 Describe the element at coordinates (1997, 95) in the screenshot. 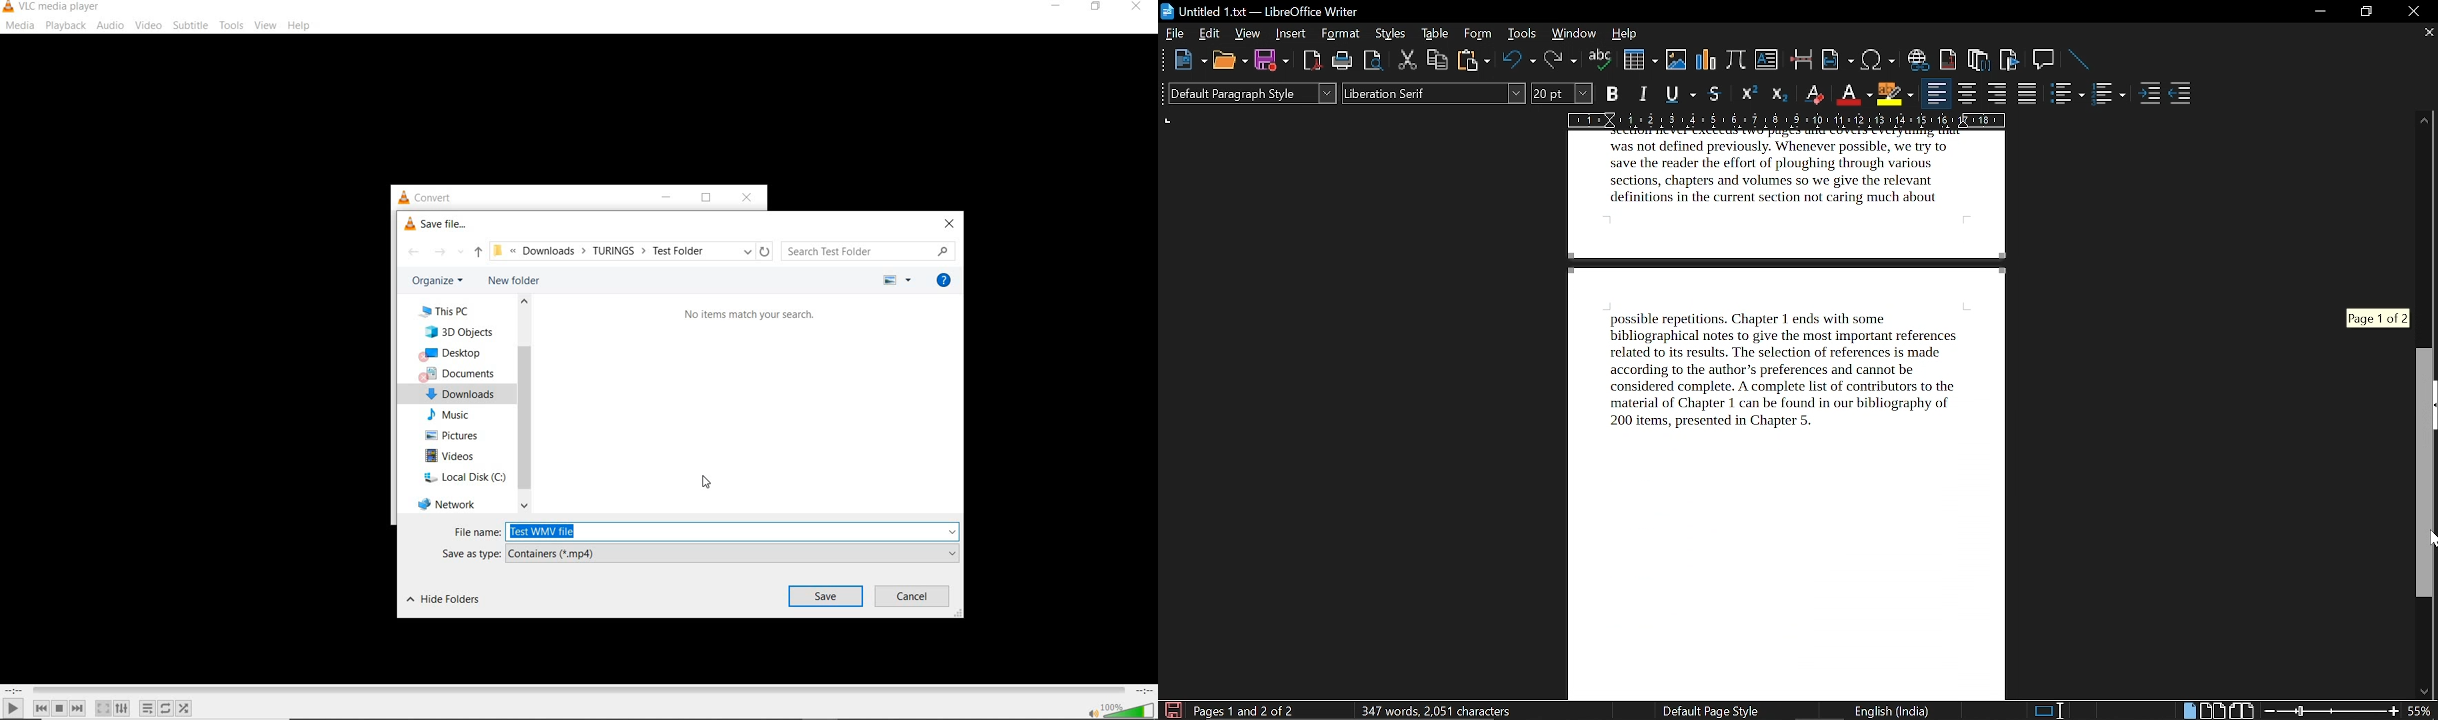

I see `align right` at that location.